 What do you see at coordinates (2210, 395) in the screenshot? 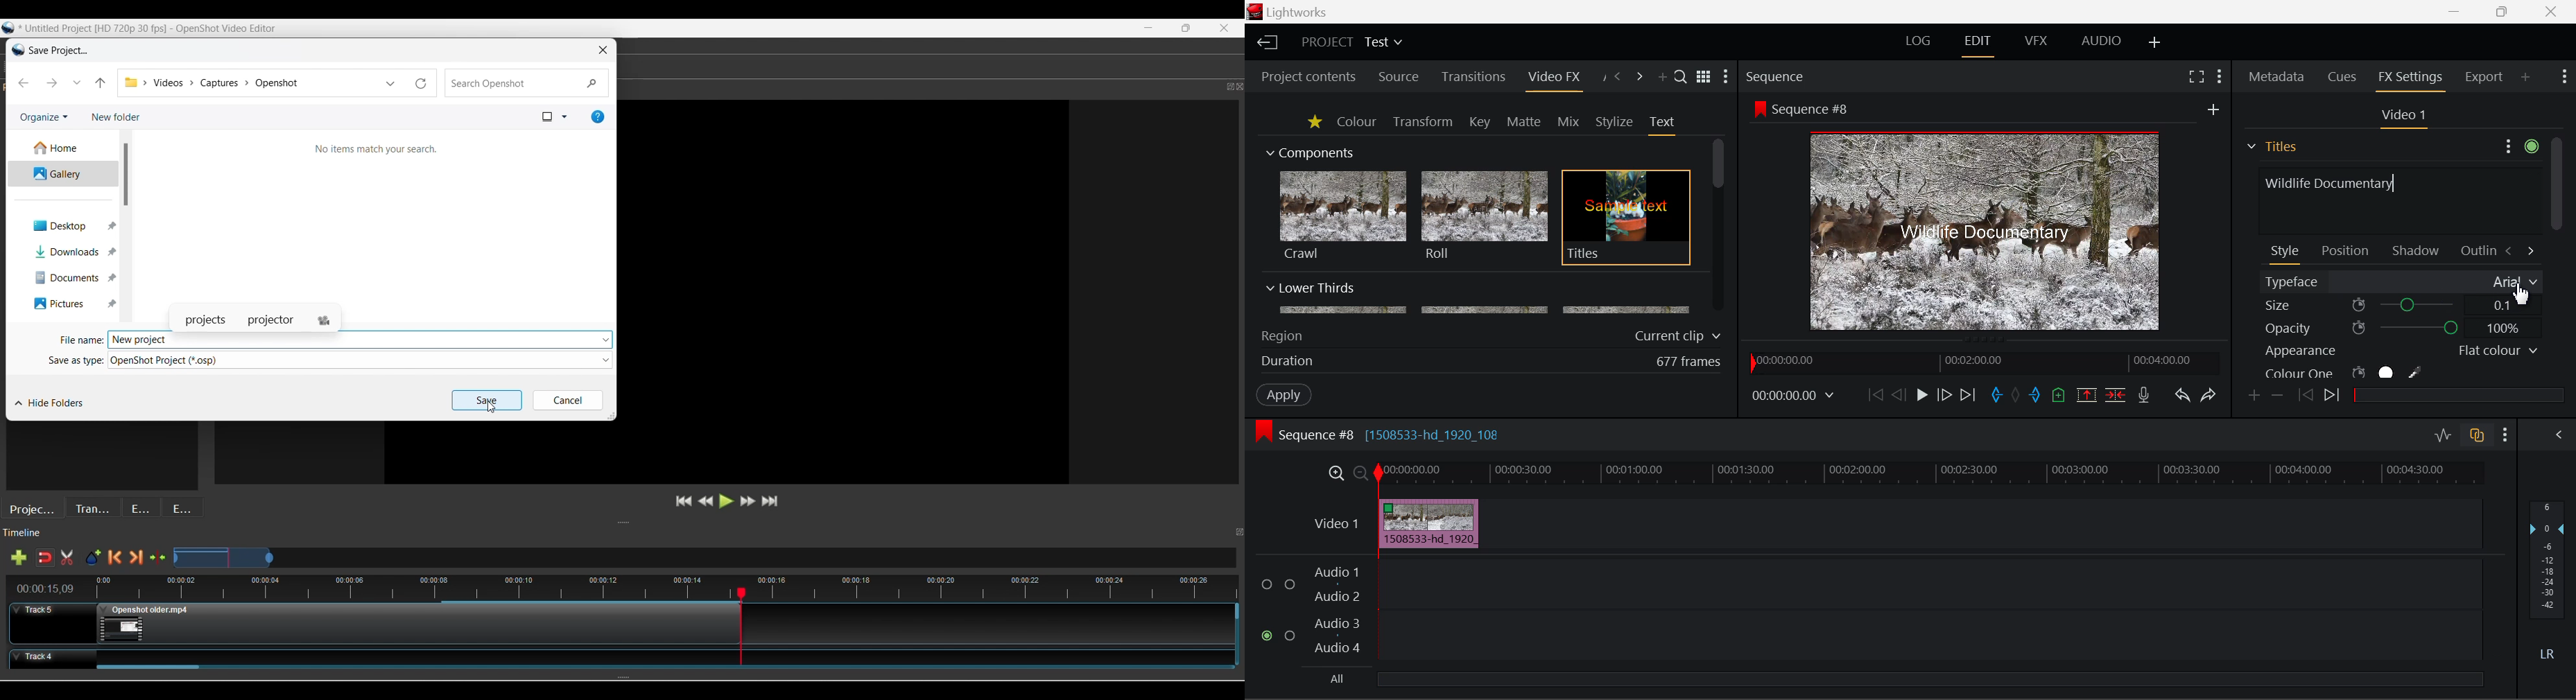
I see `Redo` at bounding box center [2210, 395].